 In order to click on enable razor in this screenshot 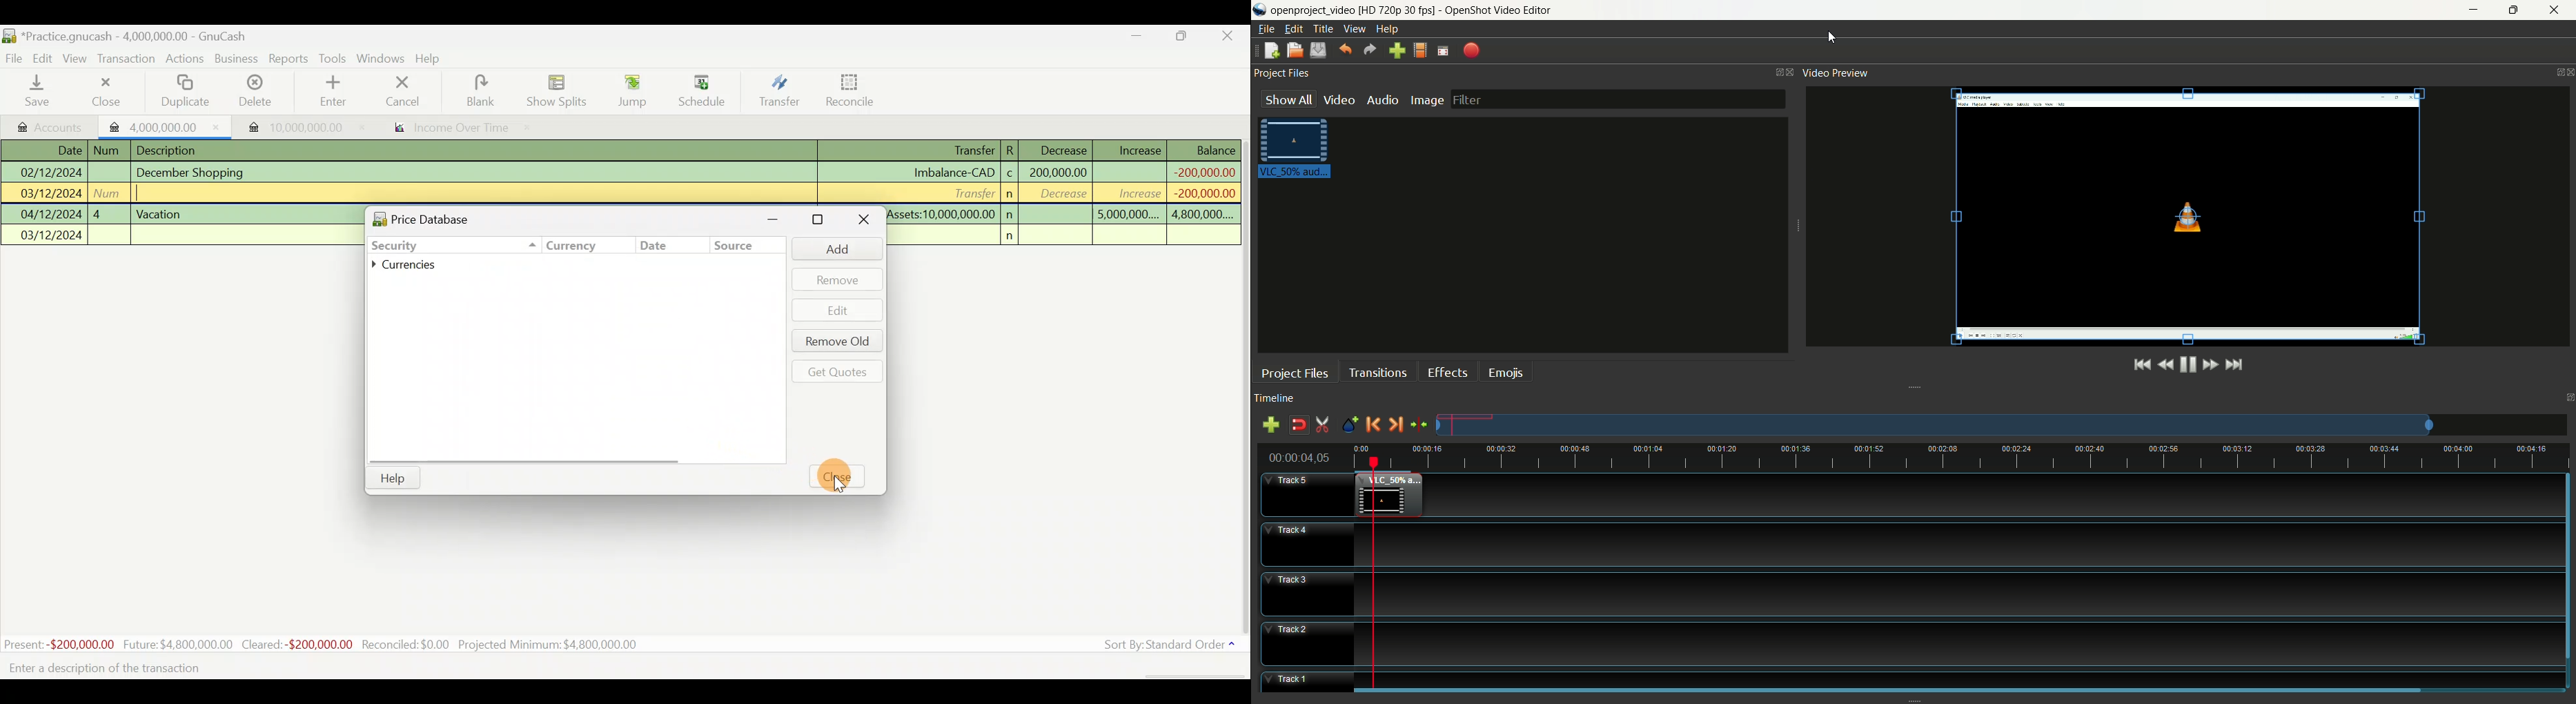, I will do `click(1323, 425)`.